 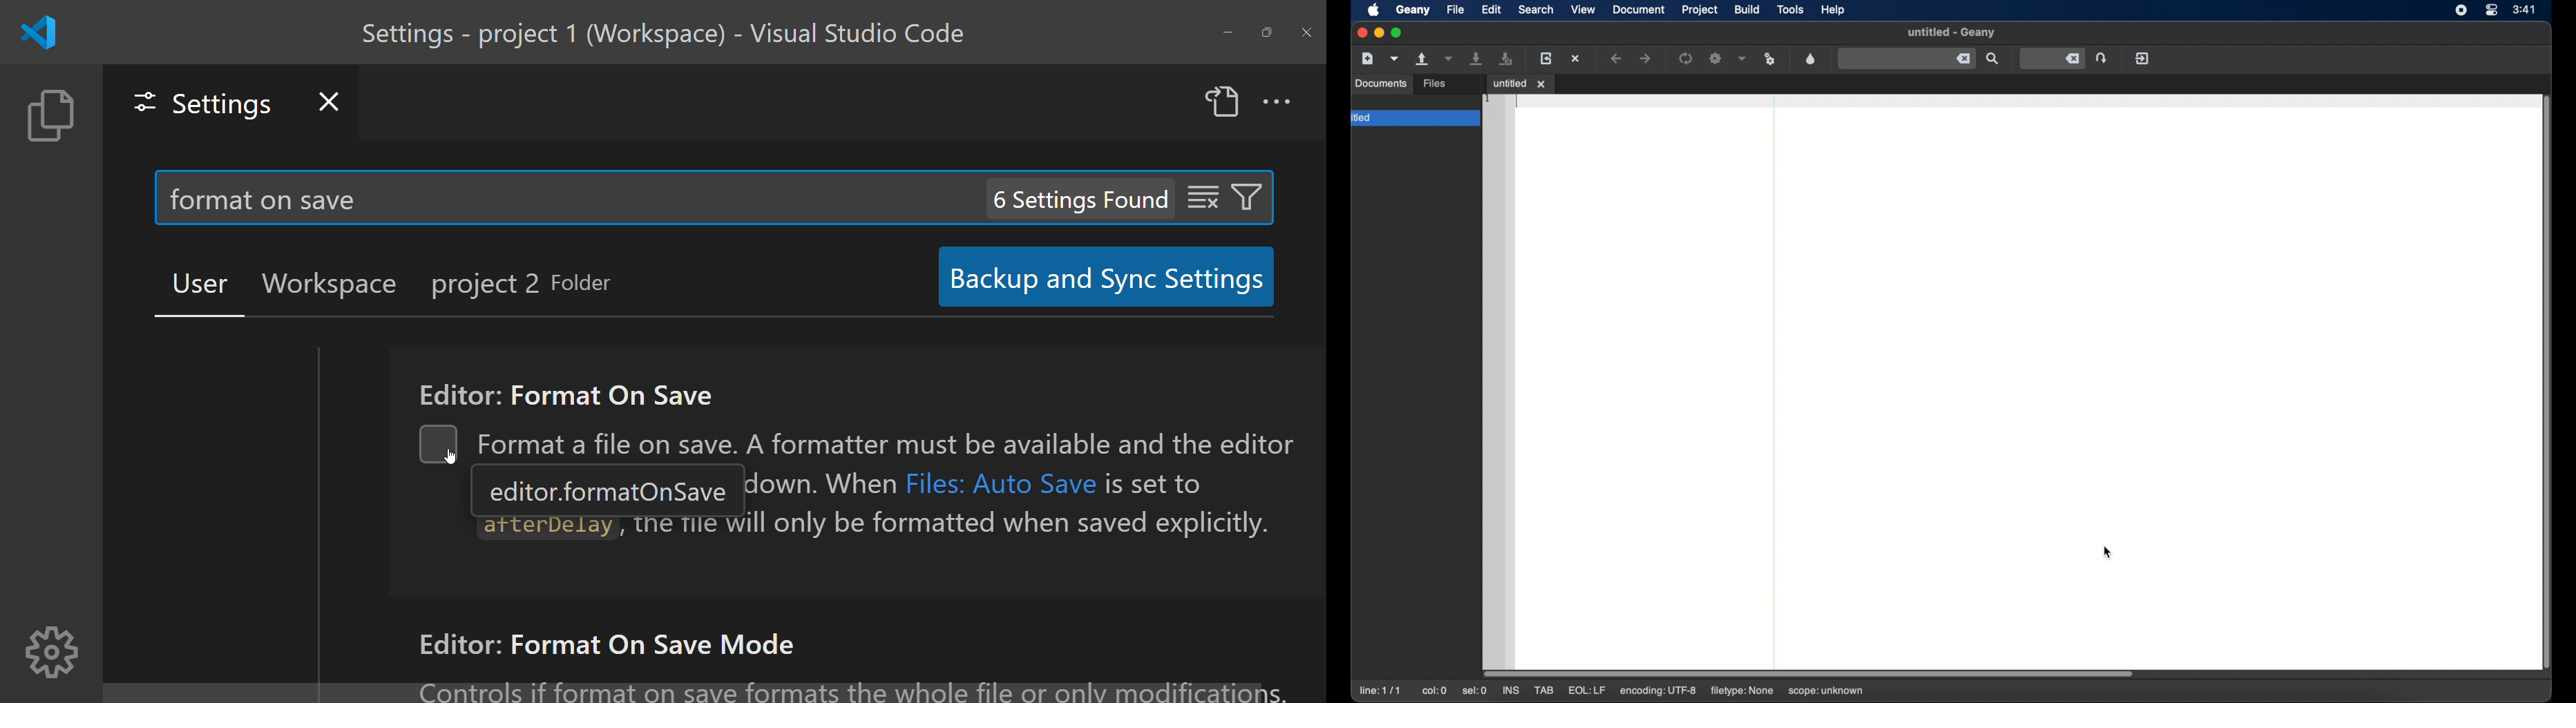 What do you see at coordinates (2052, 59) in the screenshot?
I see `jump to entered line number` at bounding box center [2052, 59].